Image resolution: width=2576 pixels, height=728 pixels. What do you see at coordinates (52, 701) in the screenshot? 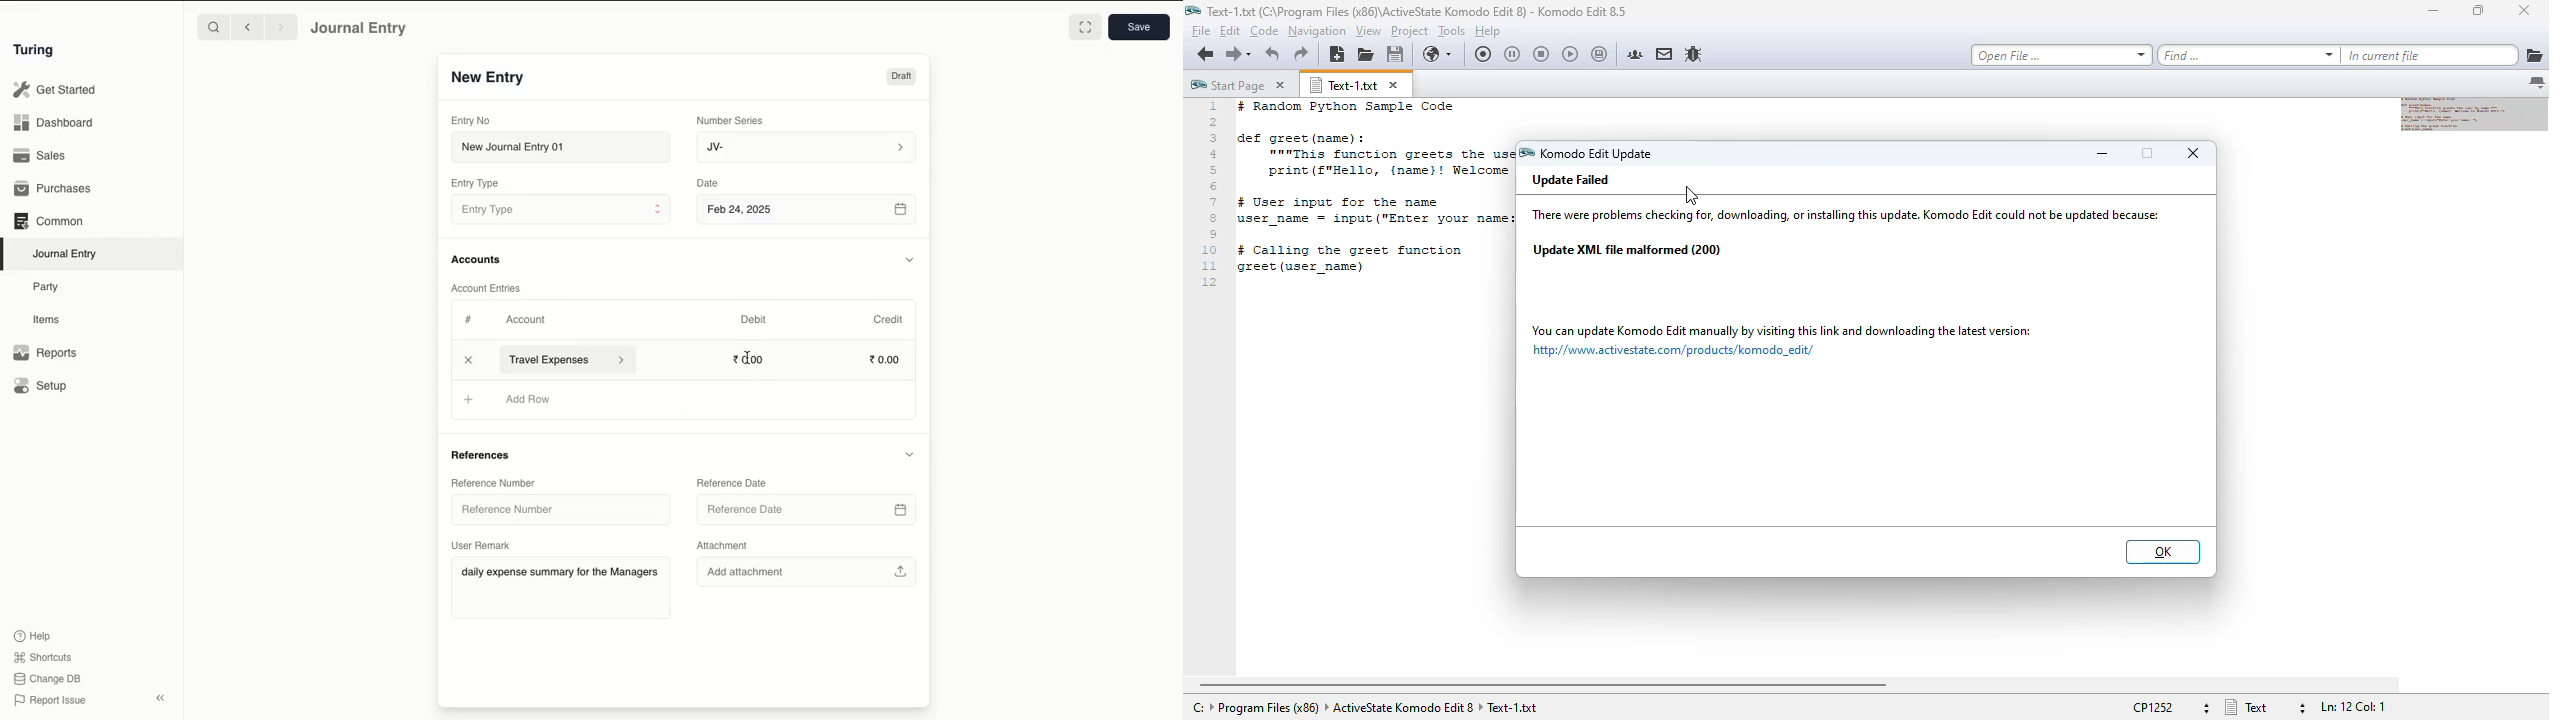
I see `Report Issue` at bounding box center [52, 701].